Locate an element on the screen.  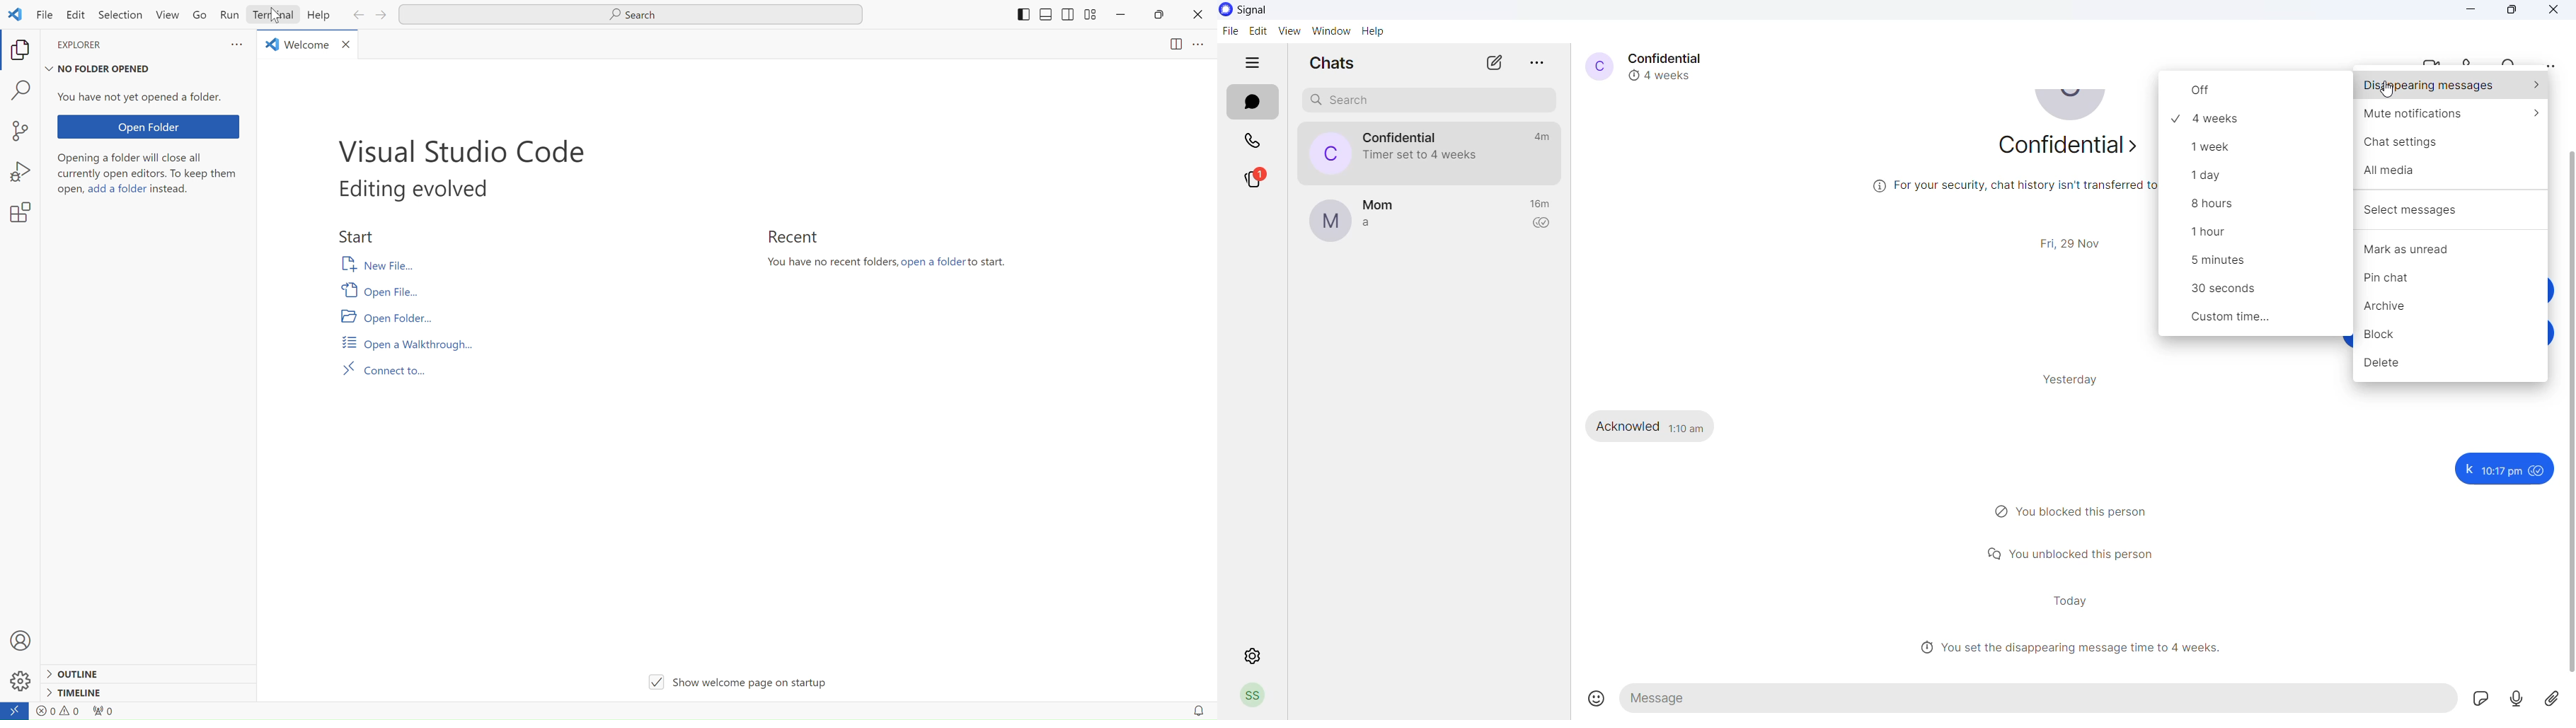
close is located at coordinates (2555, 11).